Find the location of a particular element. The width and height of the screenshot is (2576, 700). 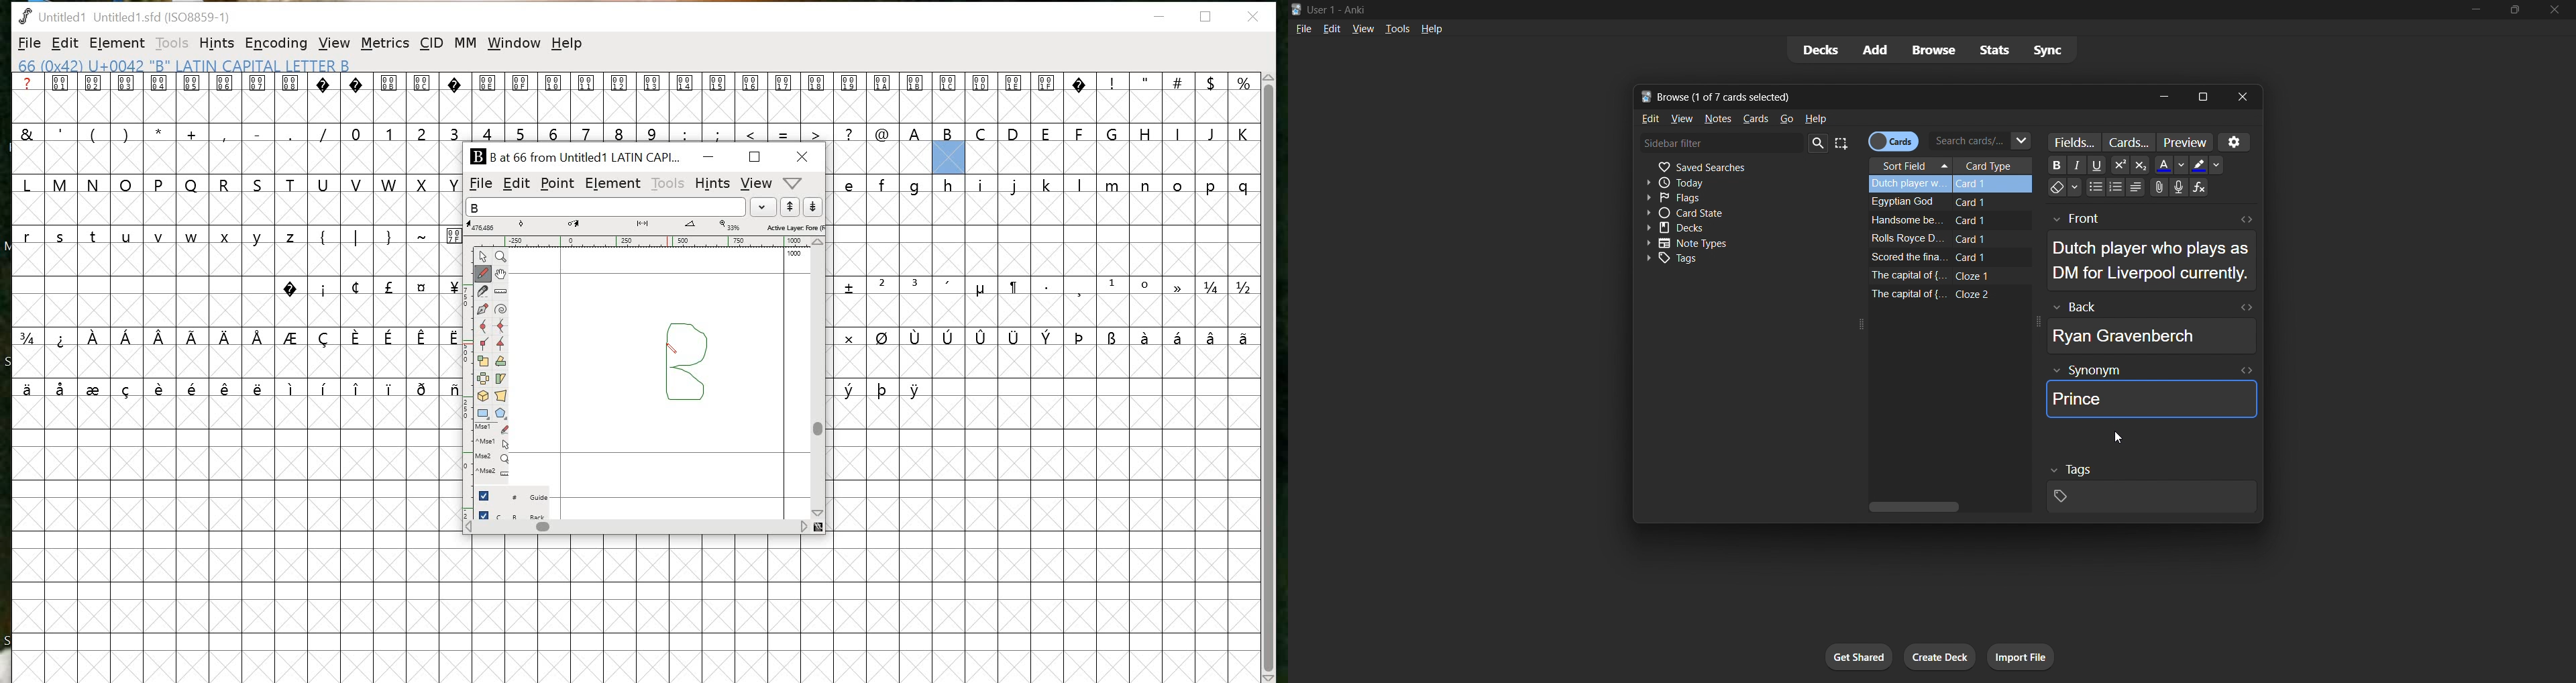

tools is located at coordinates (1396, 28).